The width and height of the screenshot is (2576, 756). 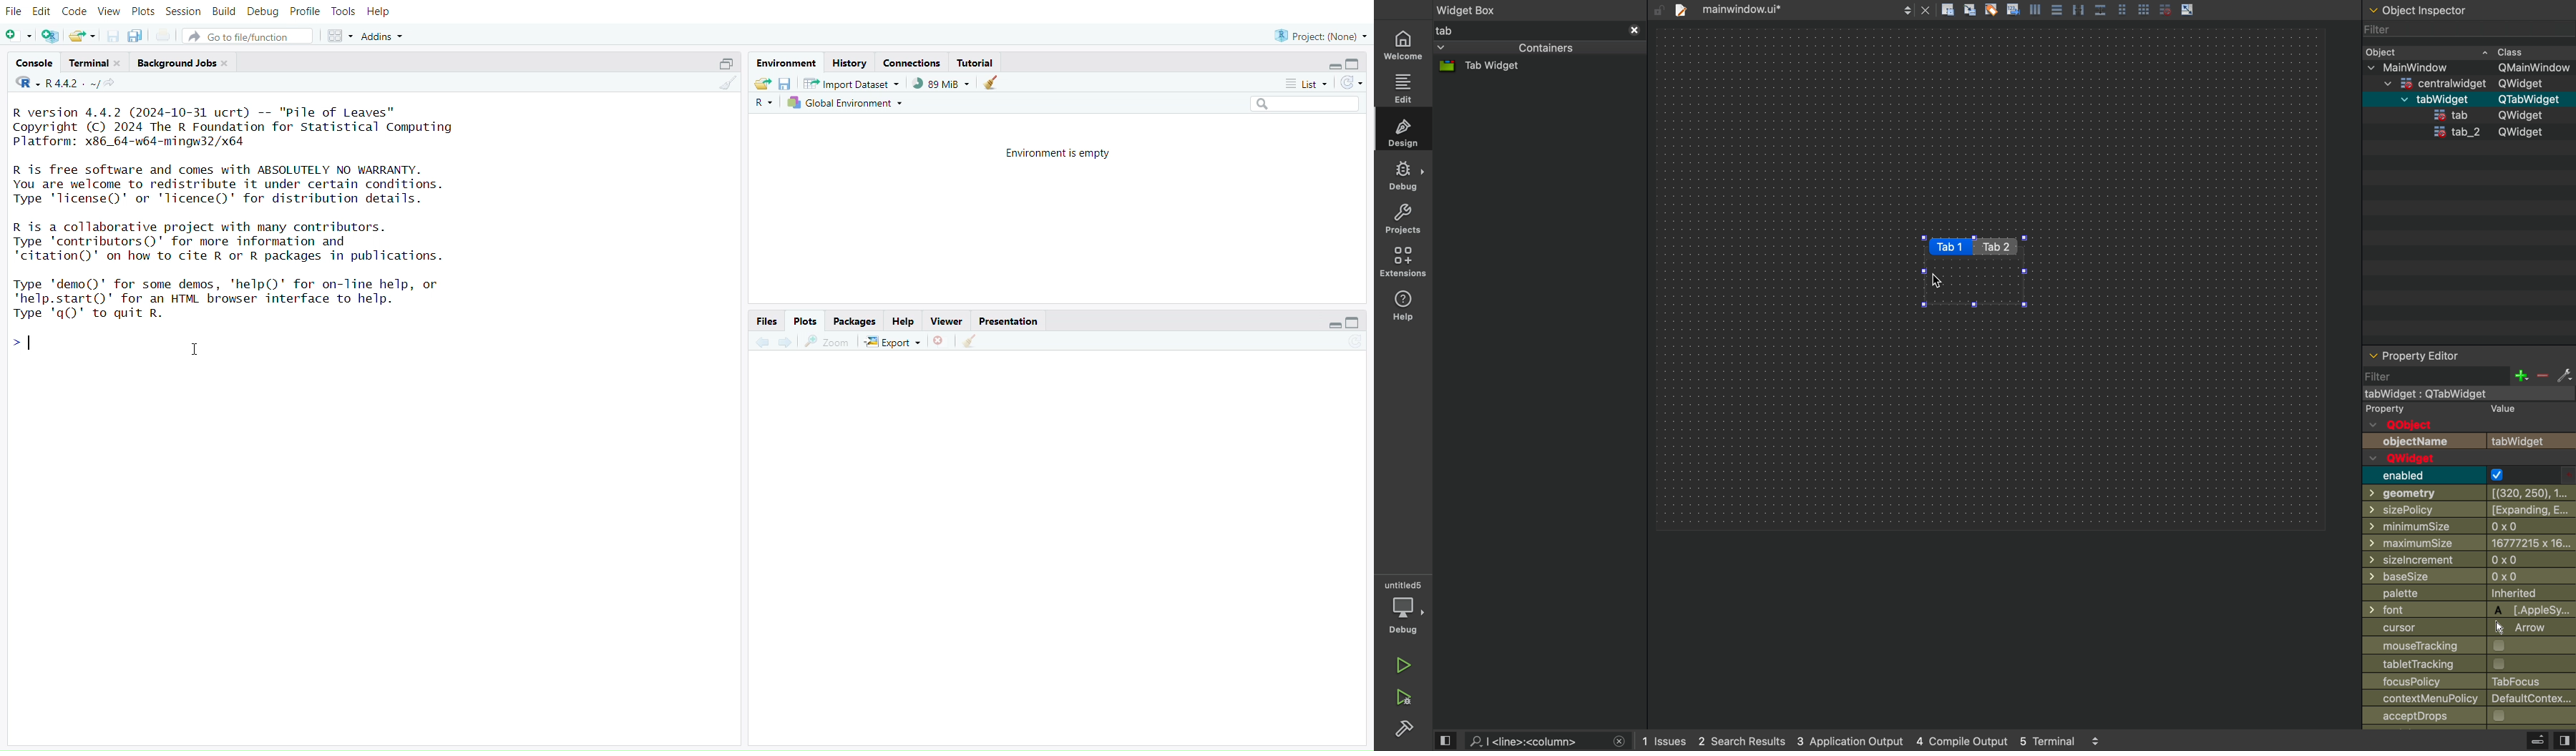 What do you see at coordinates (1337, 67) in the screenshot?
I see `Minimize` at bounding box center [1337, 67].